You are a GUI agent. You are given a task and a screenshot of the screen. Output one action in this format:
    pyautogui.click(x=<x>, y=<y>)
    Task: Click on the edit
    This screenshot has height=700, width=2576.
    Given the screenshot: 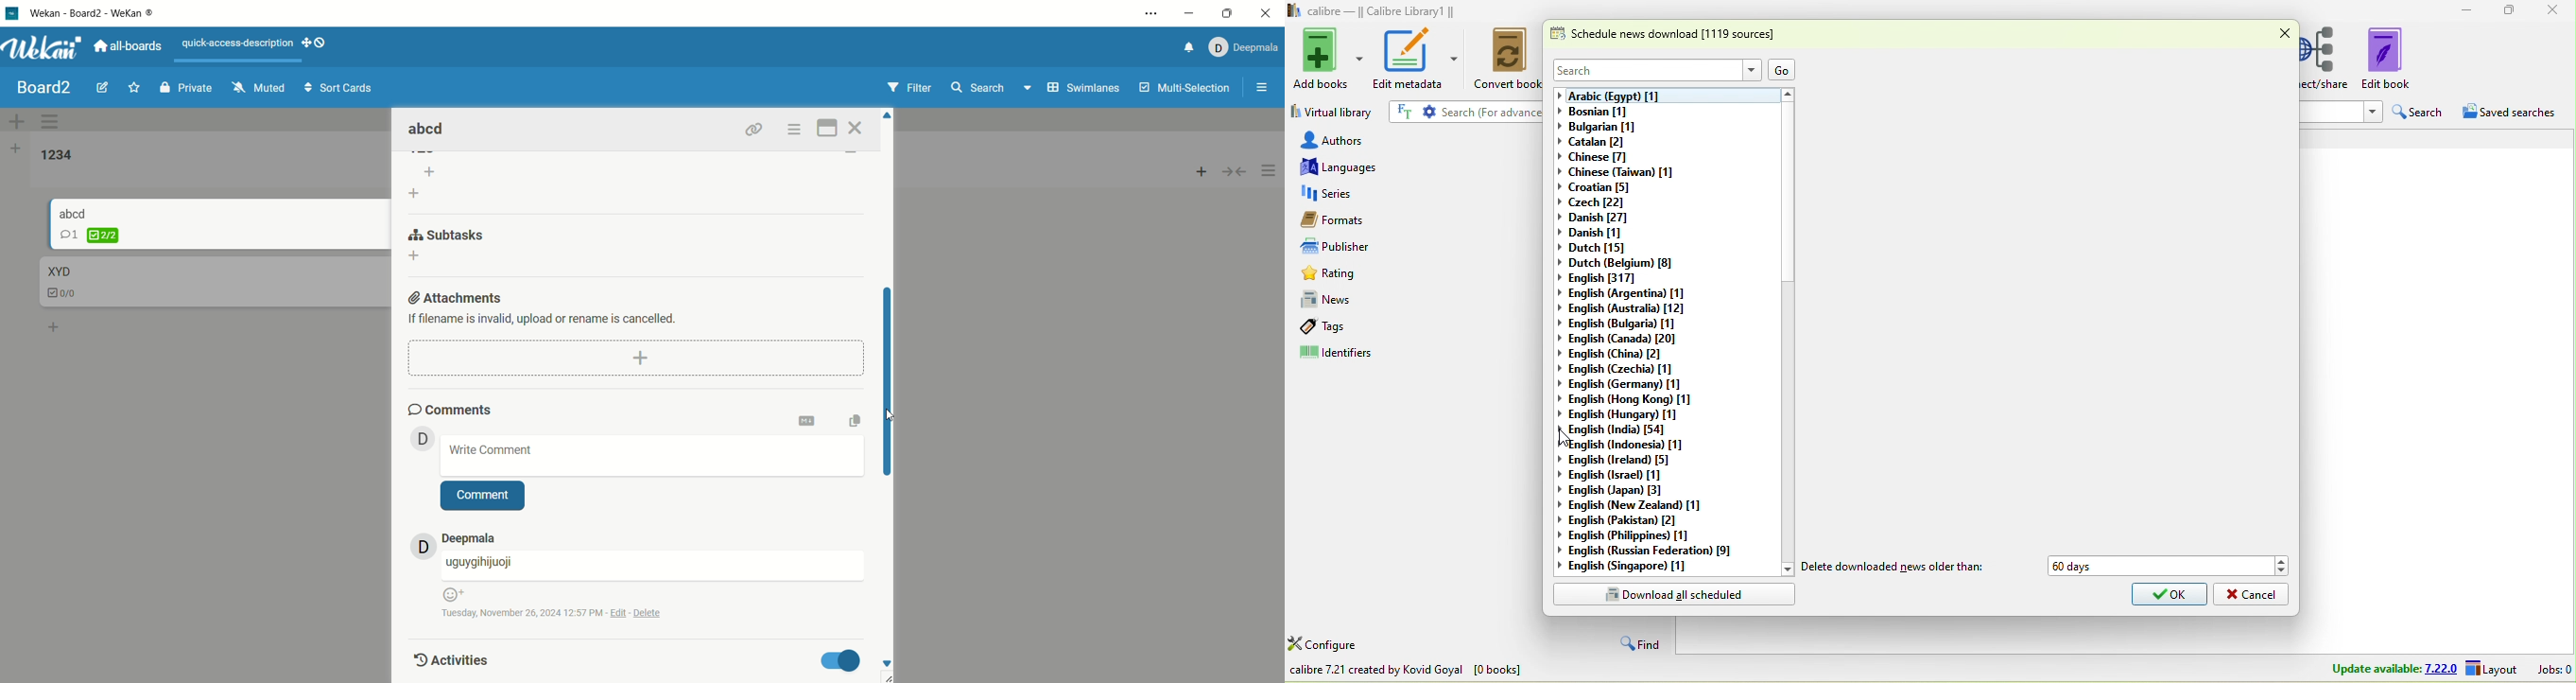 What is the action you would take?
    pyautogui.click(x=102, y=86)
    